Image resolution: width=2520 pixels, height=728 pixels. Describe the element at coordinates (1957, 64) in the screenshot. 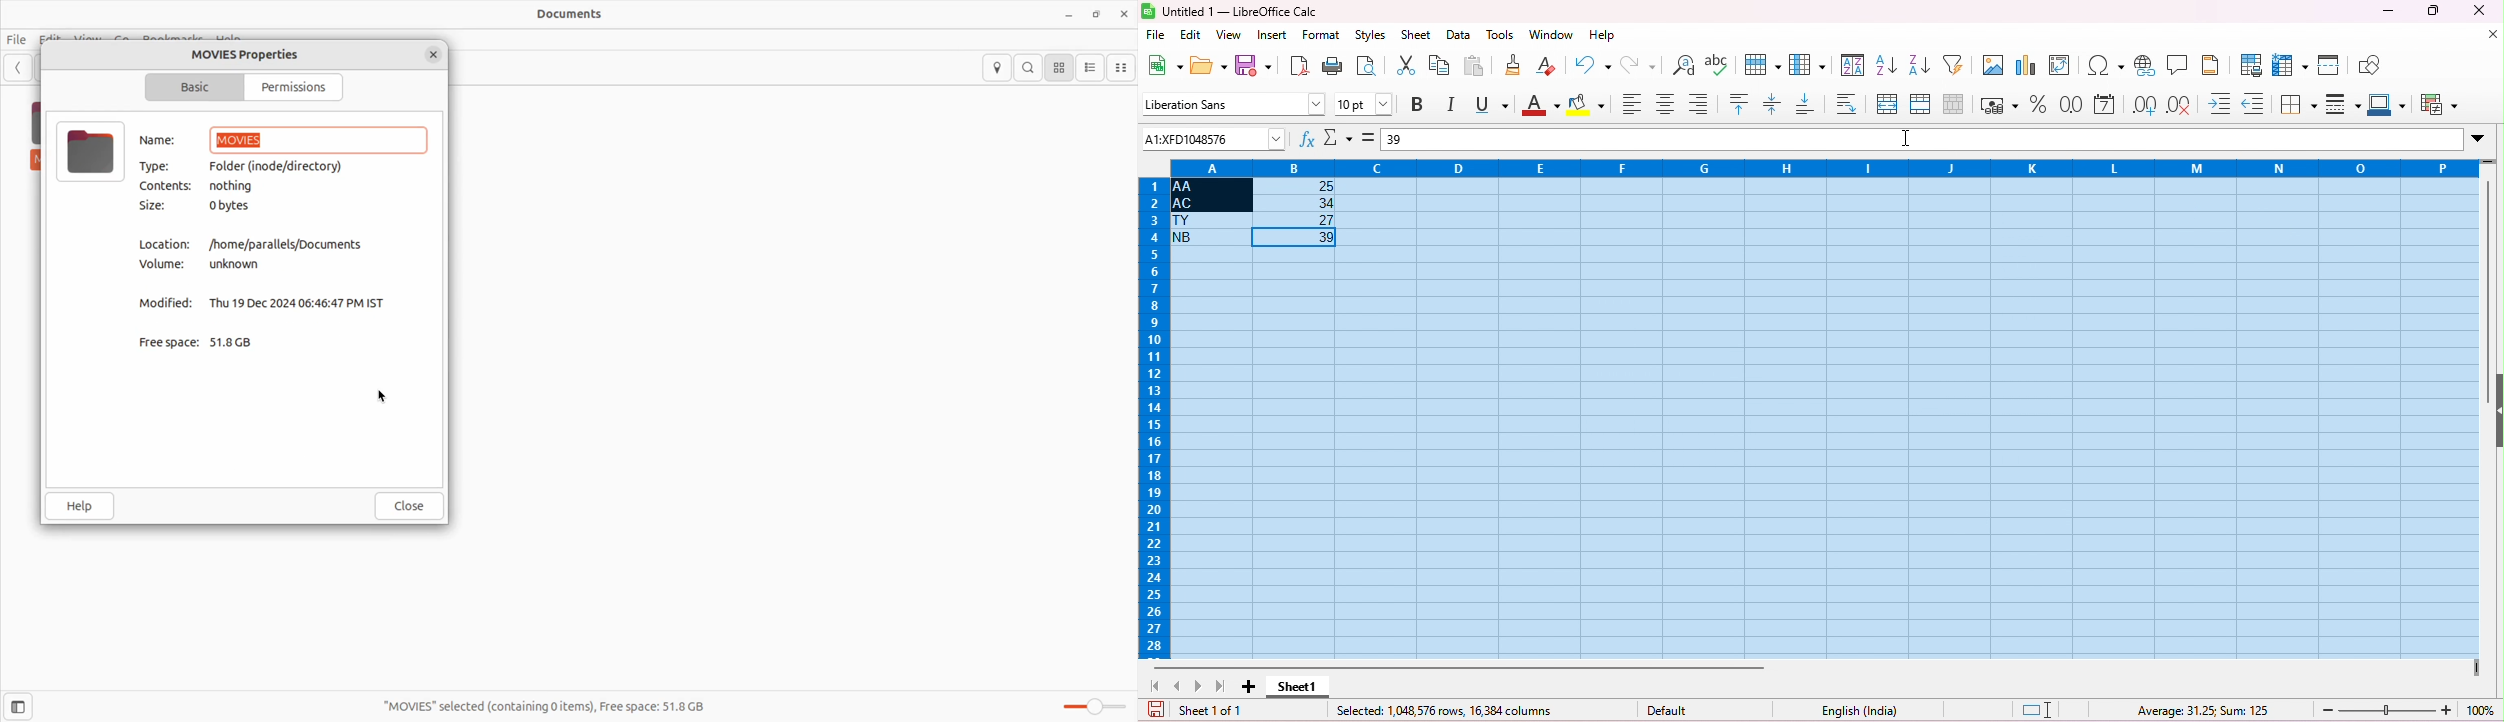

I see `filter` at that location.